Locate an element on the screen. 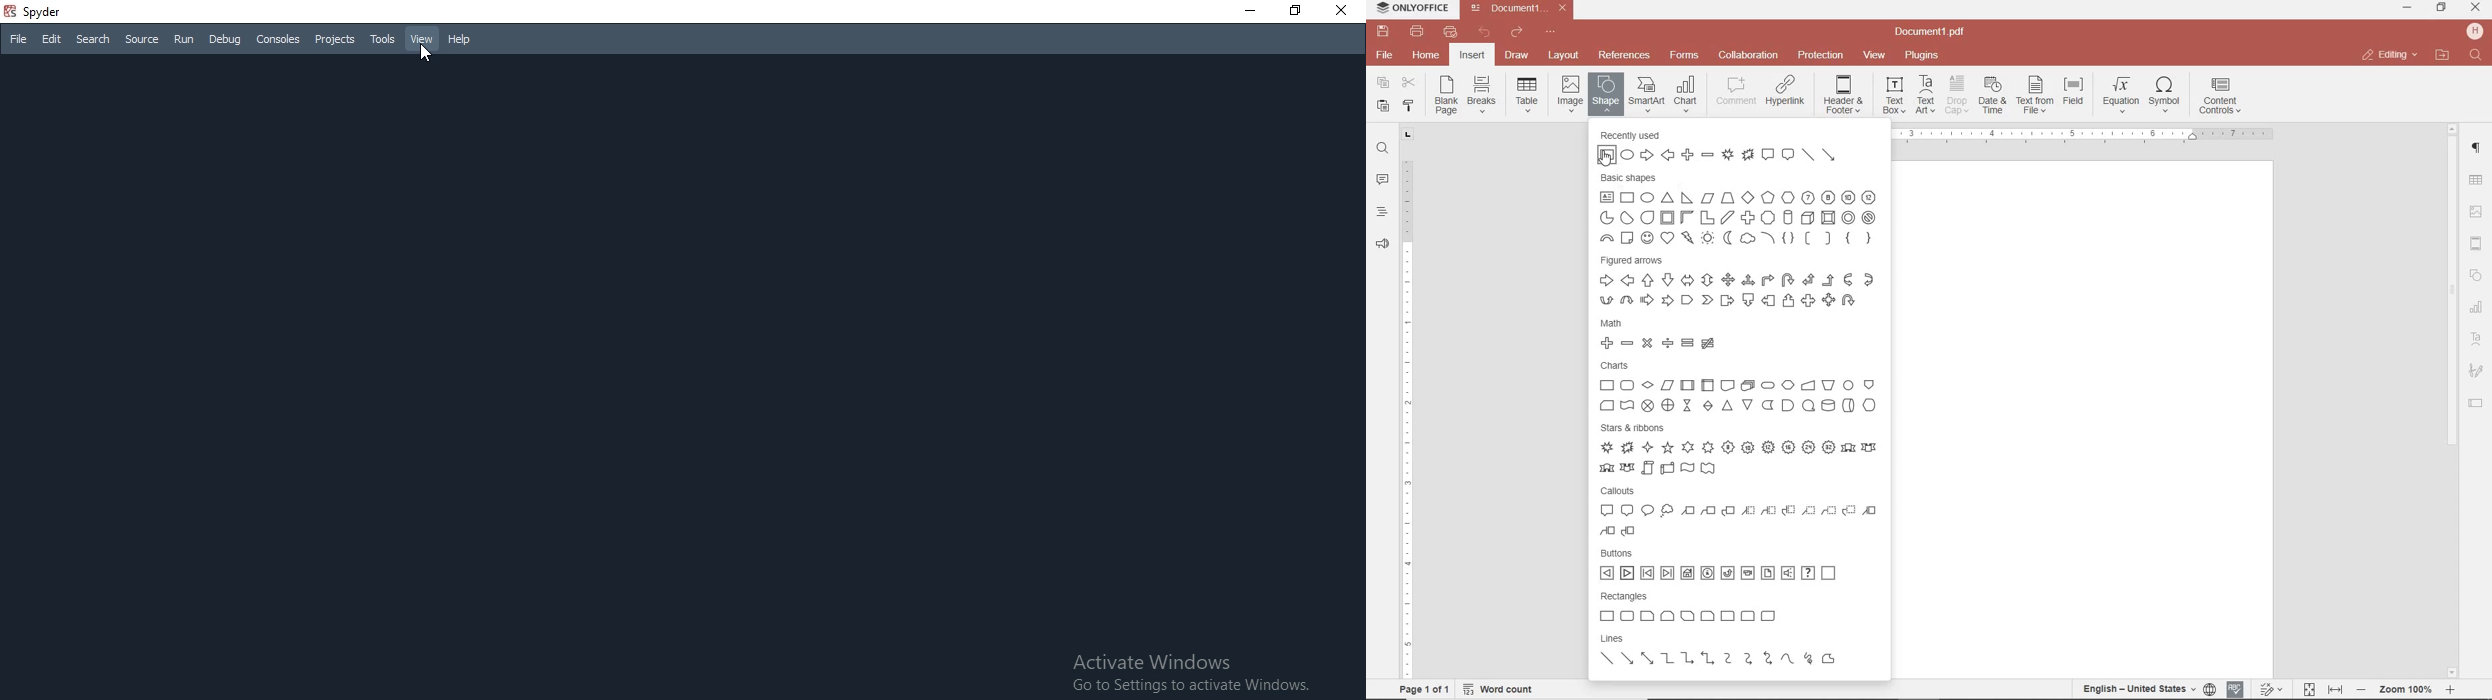  CHARTS is located at coordinates (1739, 386).